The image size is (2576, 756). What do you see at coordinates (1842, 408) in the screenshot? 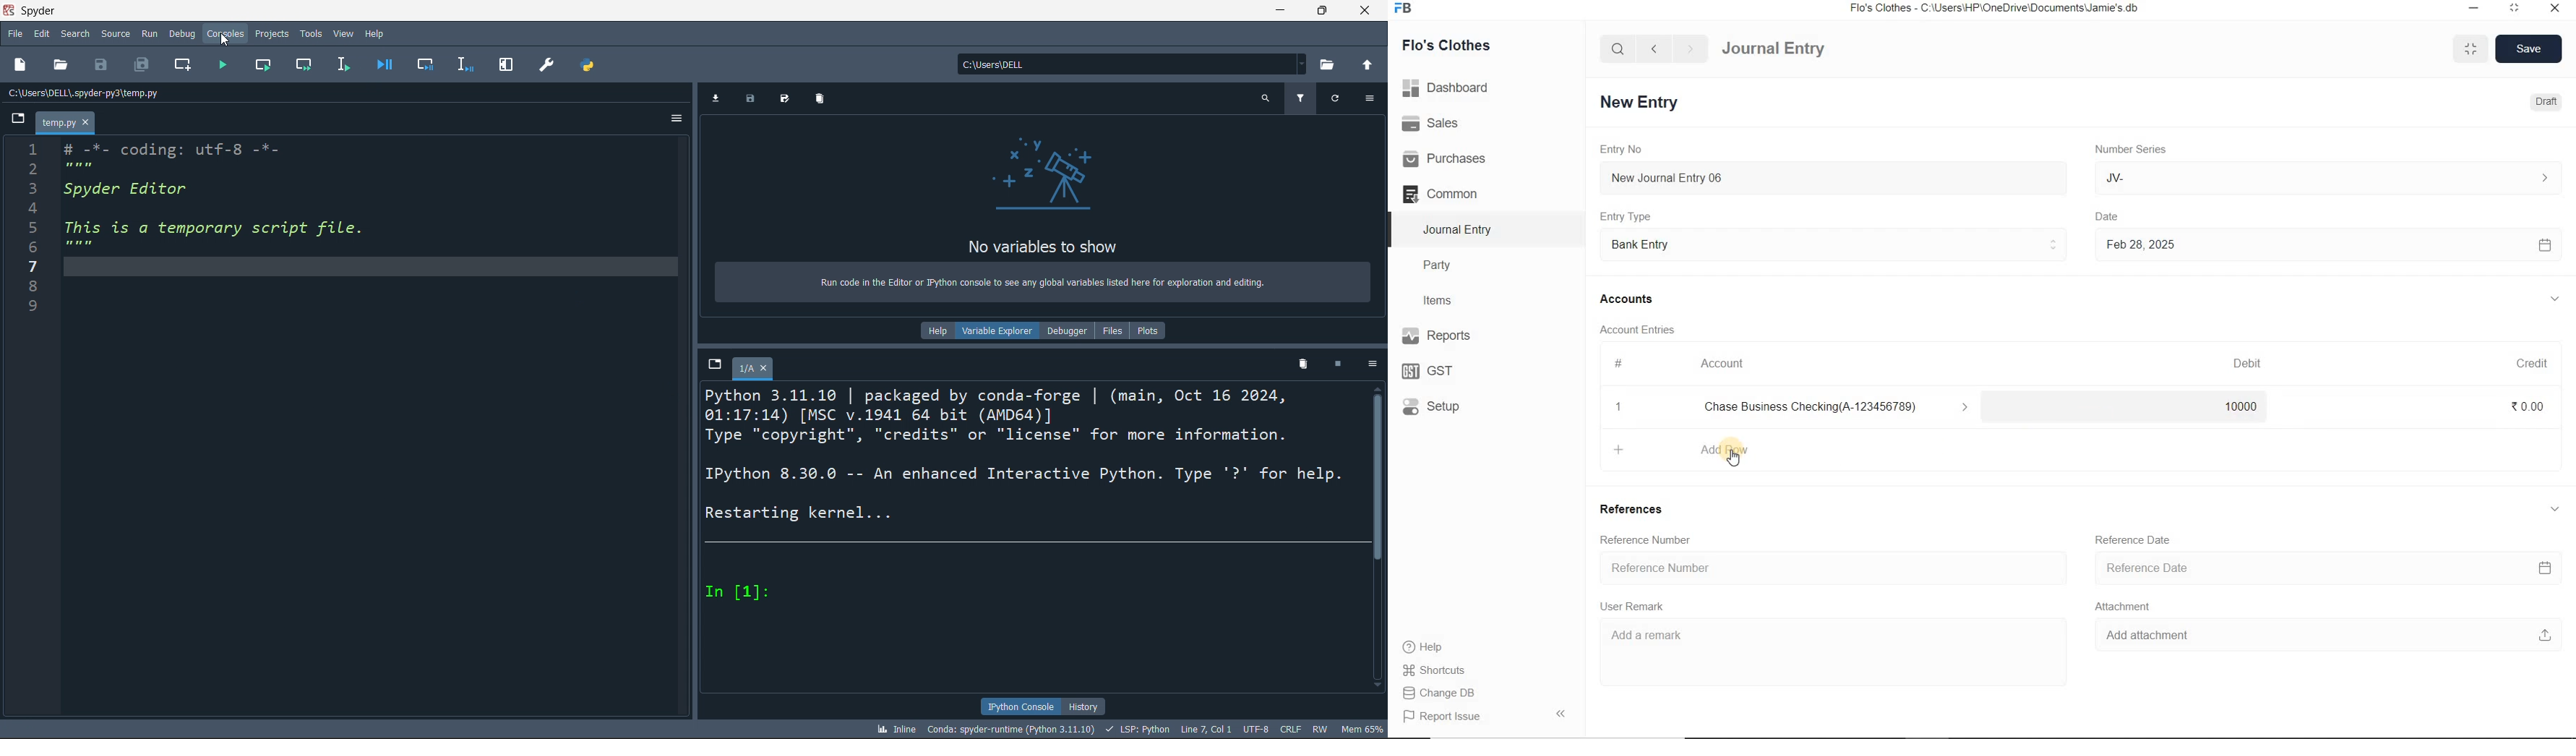
I see `Chase Business Checking(A-123456789)` at bounding box center [1842, 408].